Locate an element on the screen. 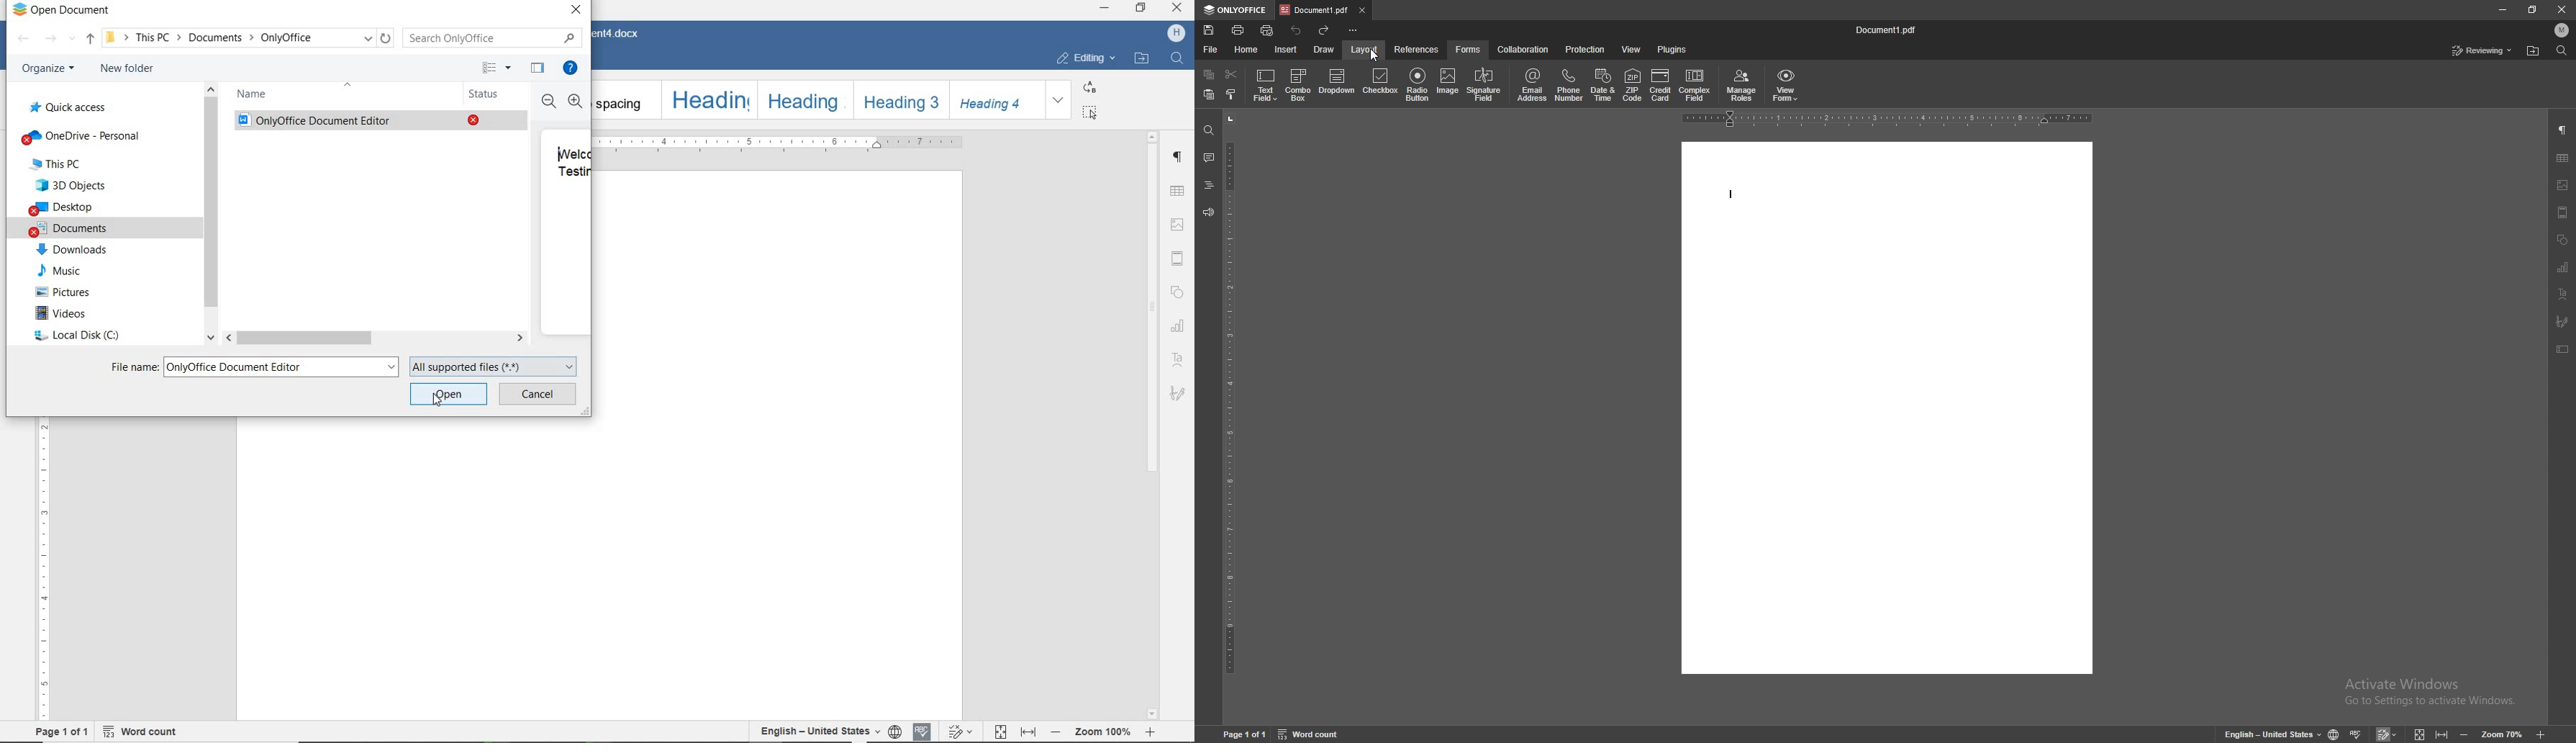 The image size is (2576, 756). scrollbar is located at coordinates (1155, 305).